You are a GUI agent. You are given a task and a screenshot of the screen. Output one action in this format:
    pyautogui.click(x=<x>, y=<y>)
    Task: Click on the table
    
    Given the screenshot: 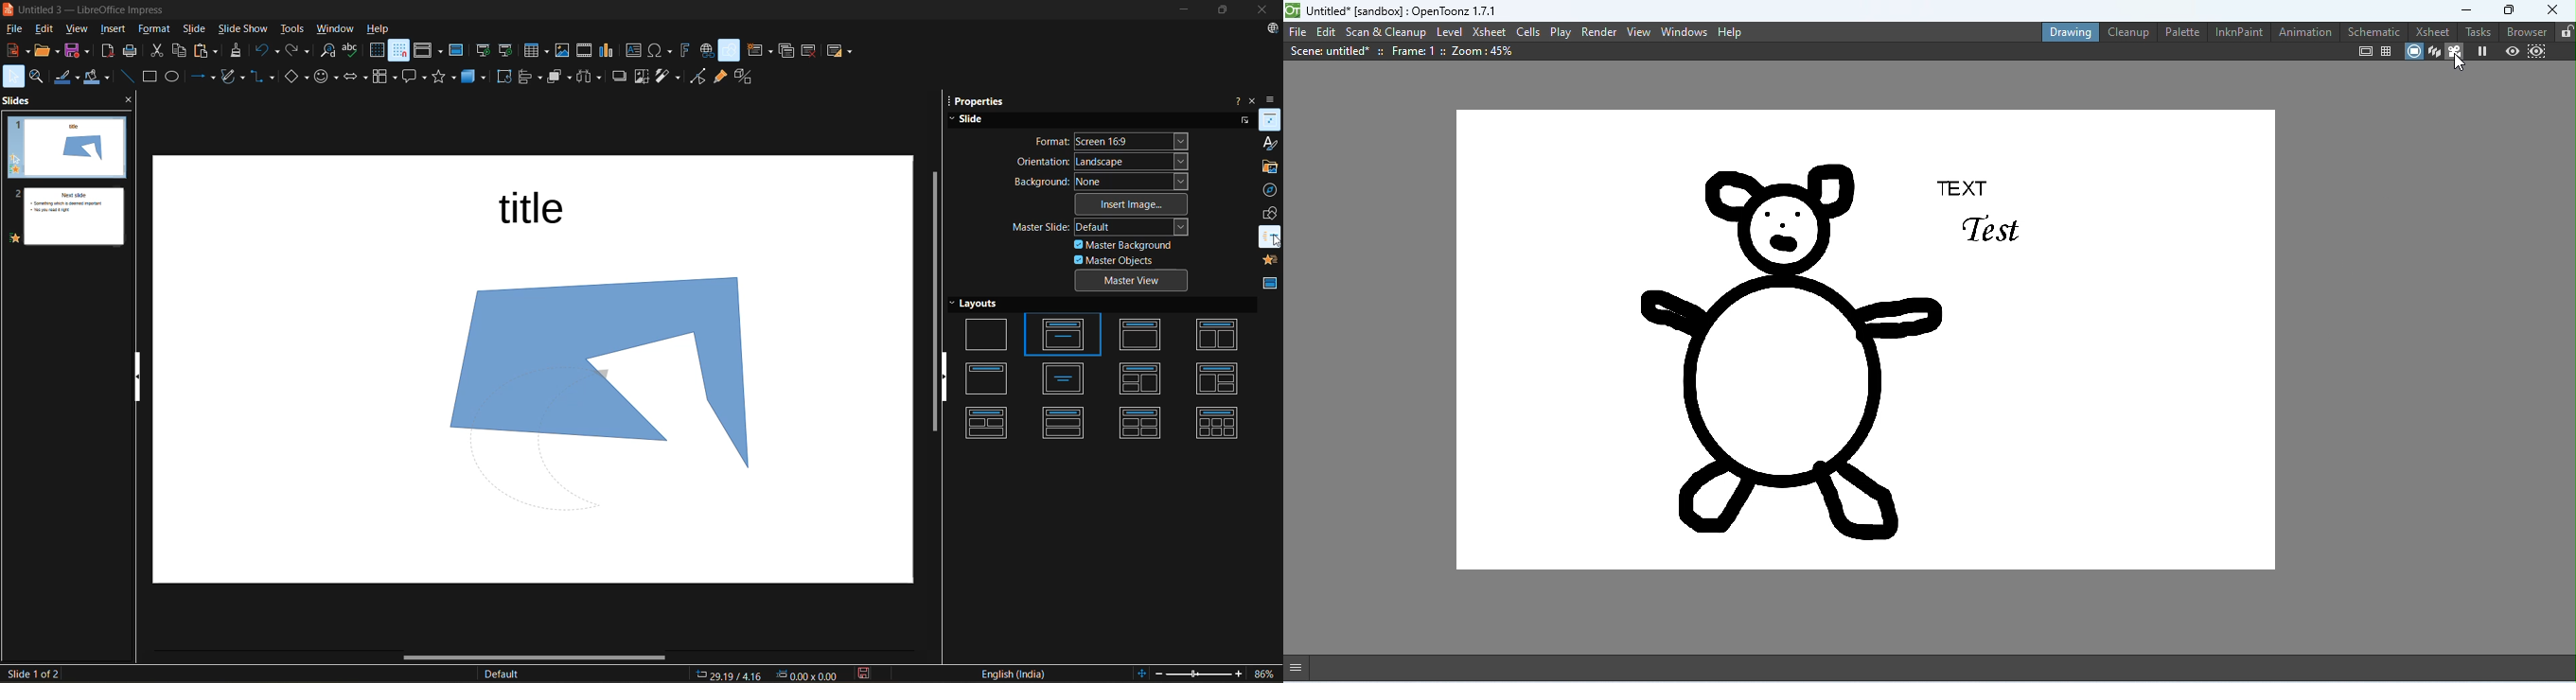 What is the action you would take?
    pyautogui.click(x=538, y=51)
    